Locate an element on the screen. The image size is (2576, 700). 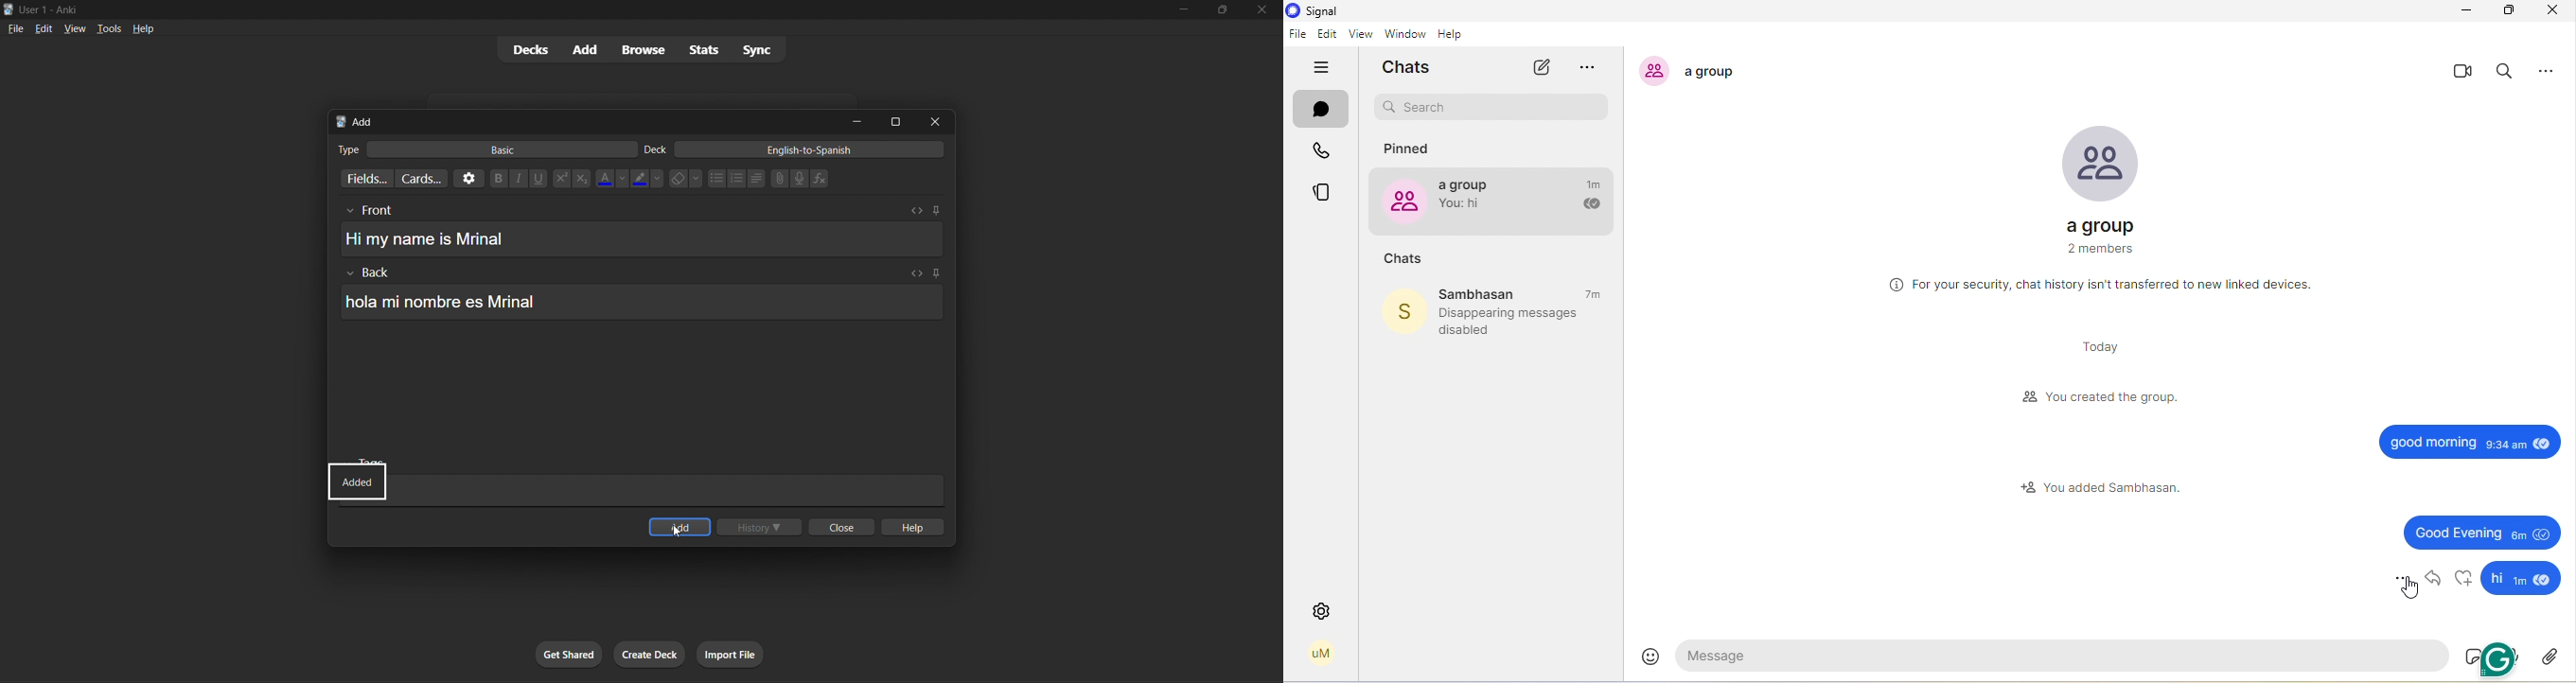
chat history disabled in connected device is located at coordinates (2101, 286).